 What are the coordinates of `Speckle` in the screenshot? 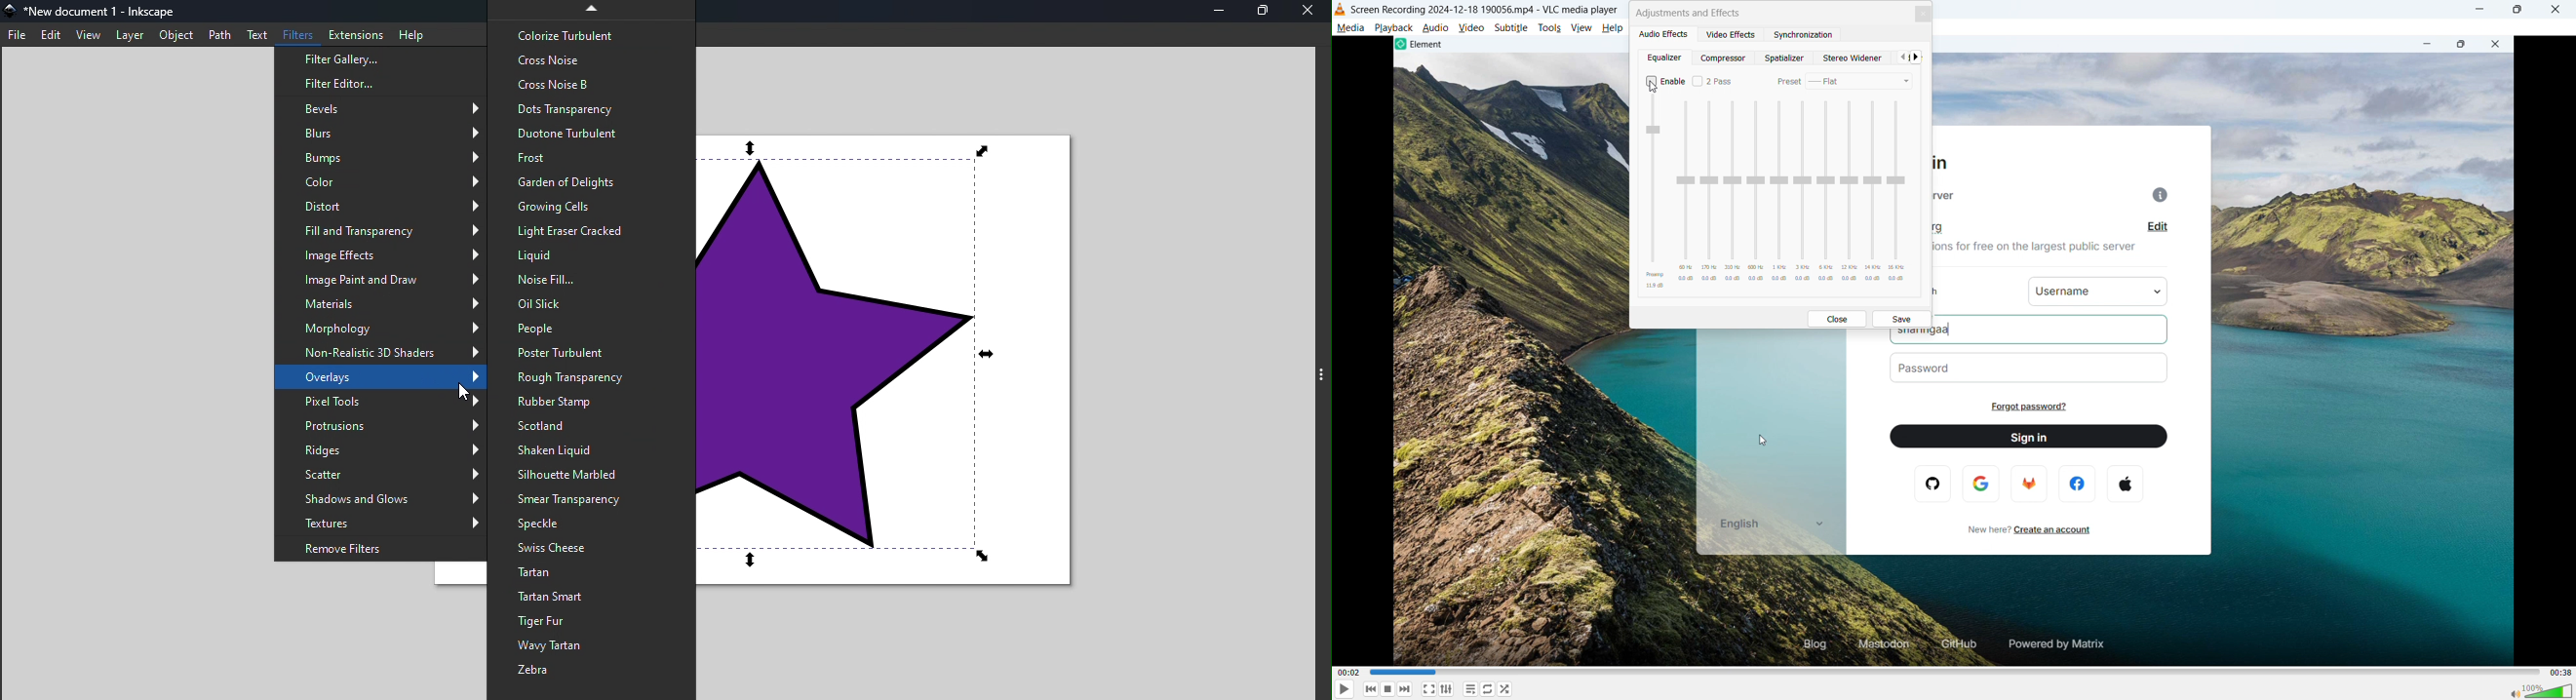 It's located at (592, 525).